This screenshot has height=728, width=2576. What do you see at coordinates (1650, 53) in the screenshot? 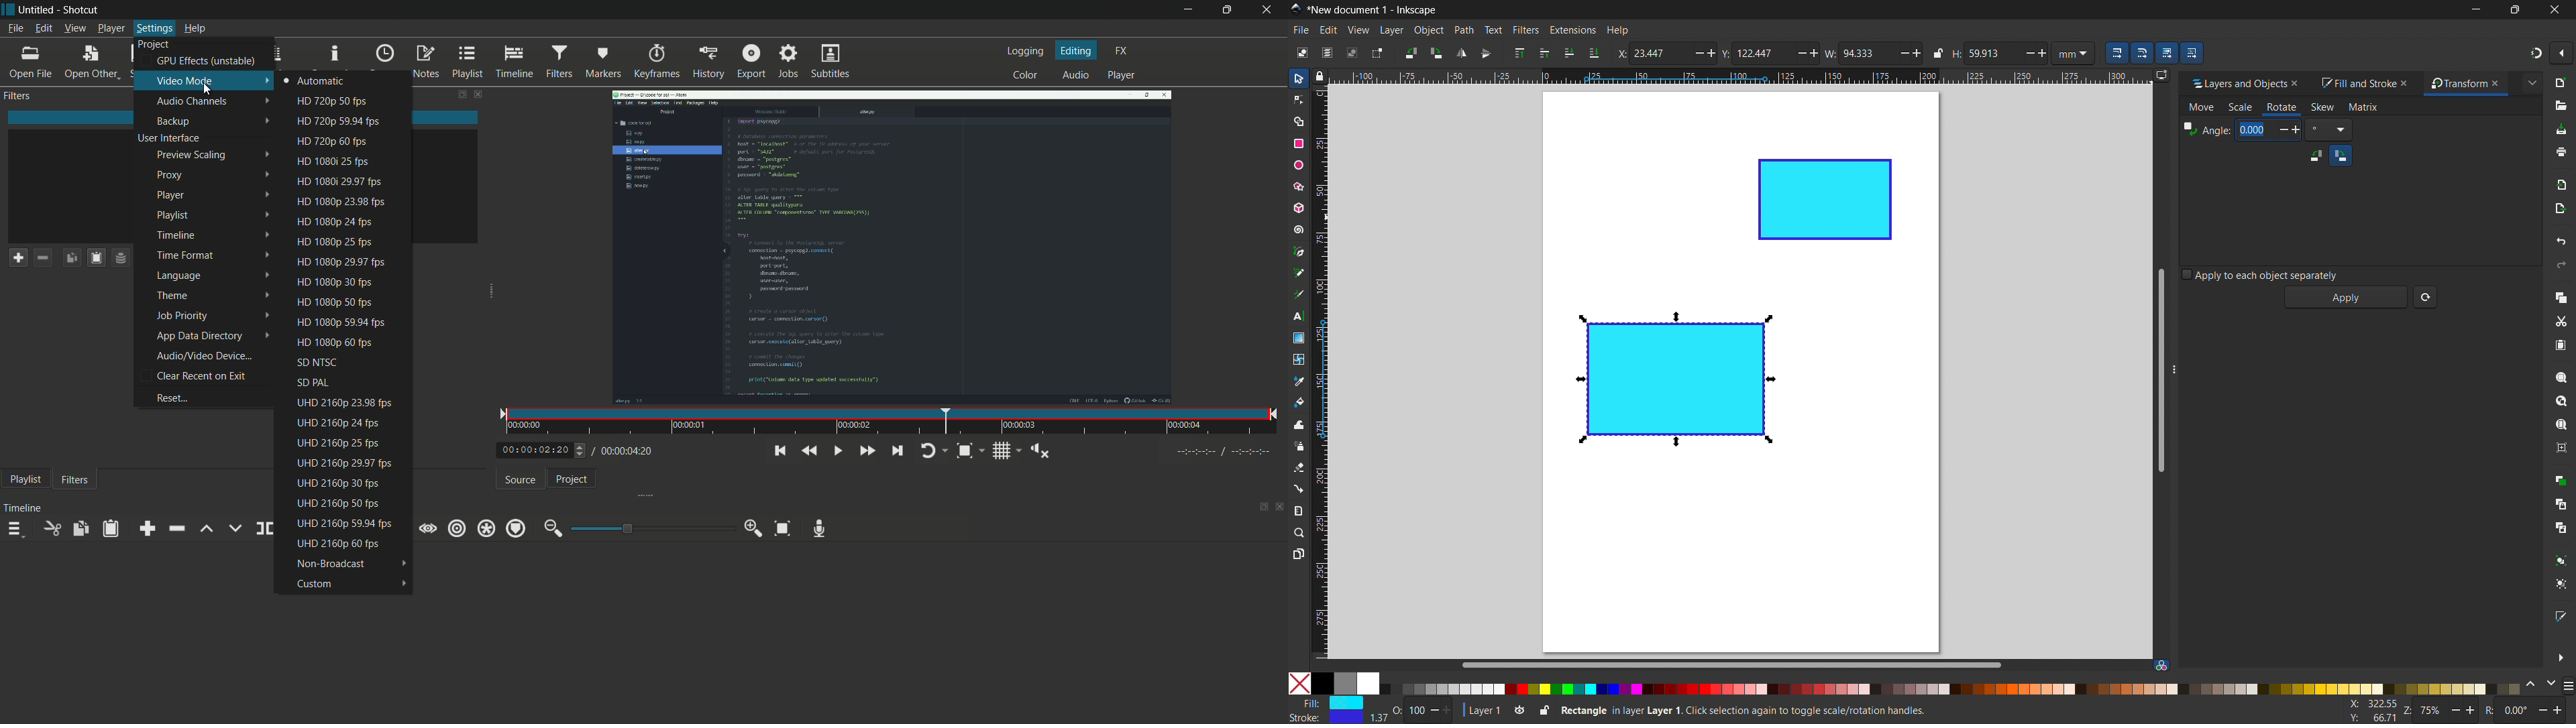
I see `X: 23.447` at bounding box center [1650, 53].